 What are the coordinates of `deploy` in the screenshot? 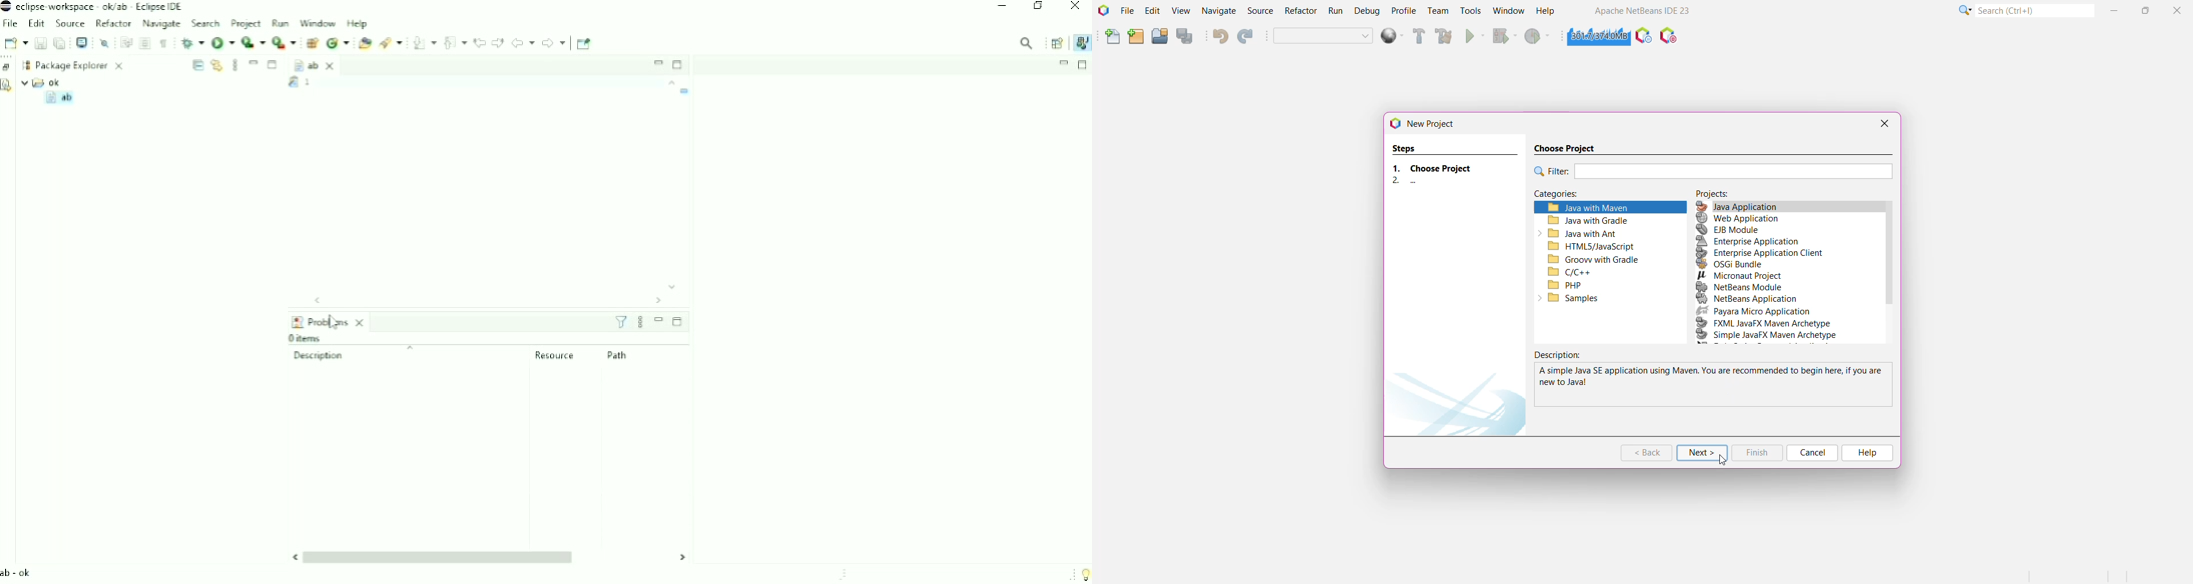 It's located at (1391, 37).